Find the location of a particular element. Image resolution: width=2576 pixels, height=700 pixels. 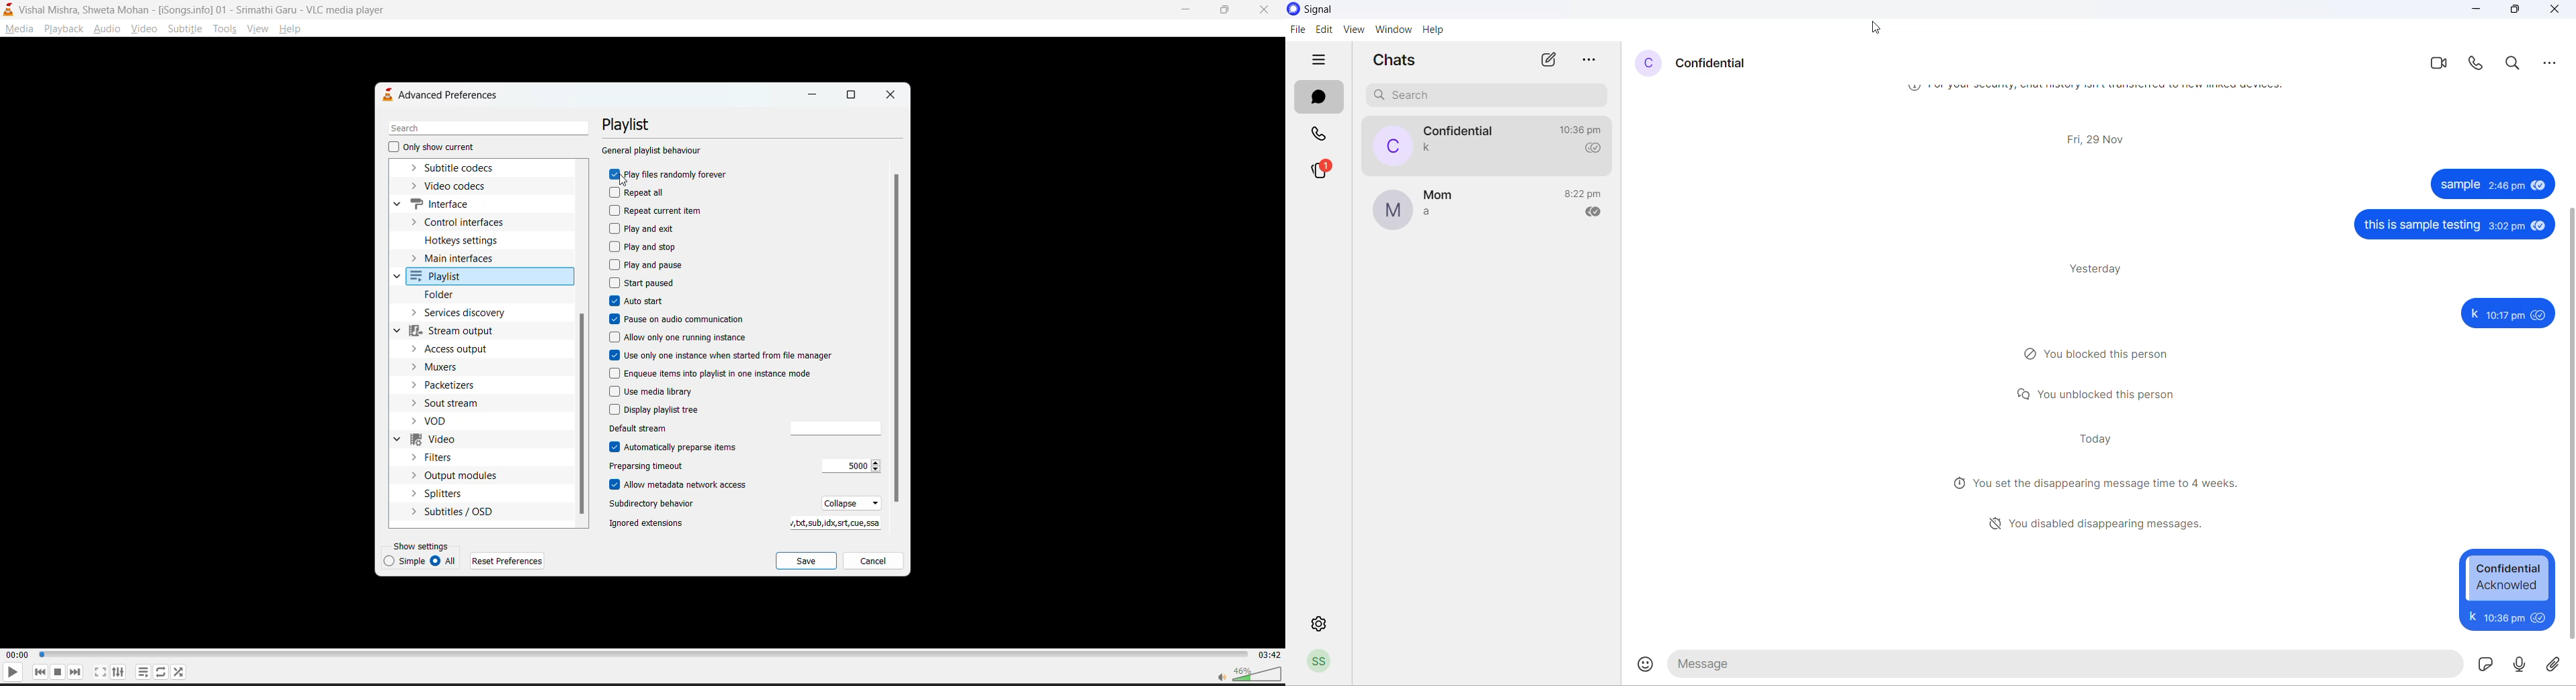

vertical scroll bar is located at coordinates (900, 334).